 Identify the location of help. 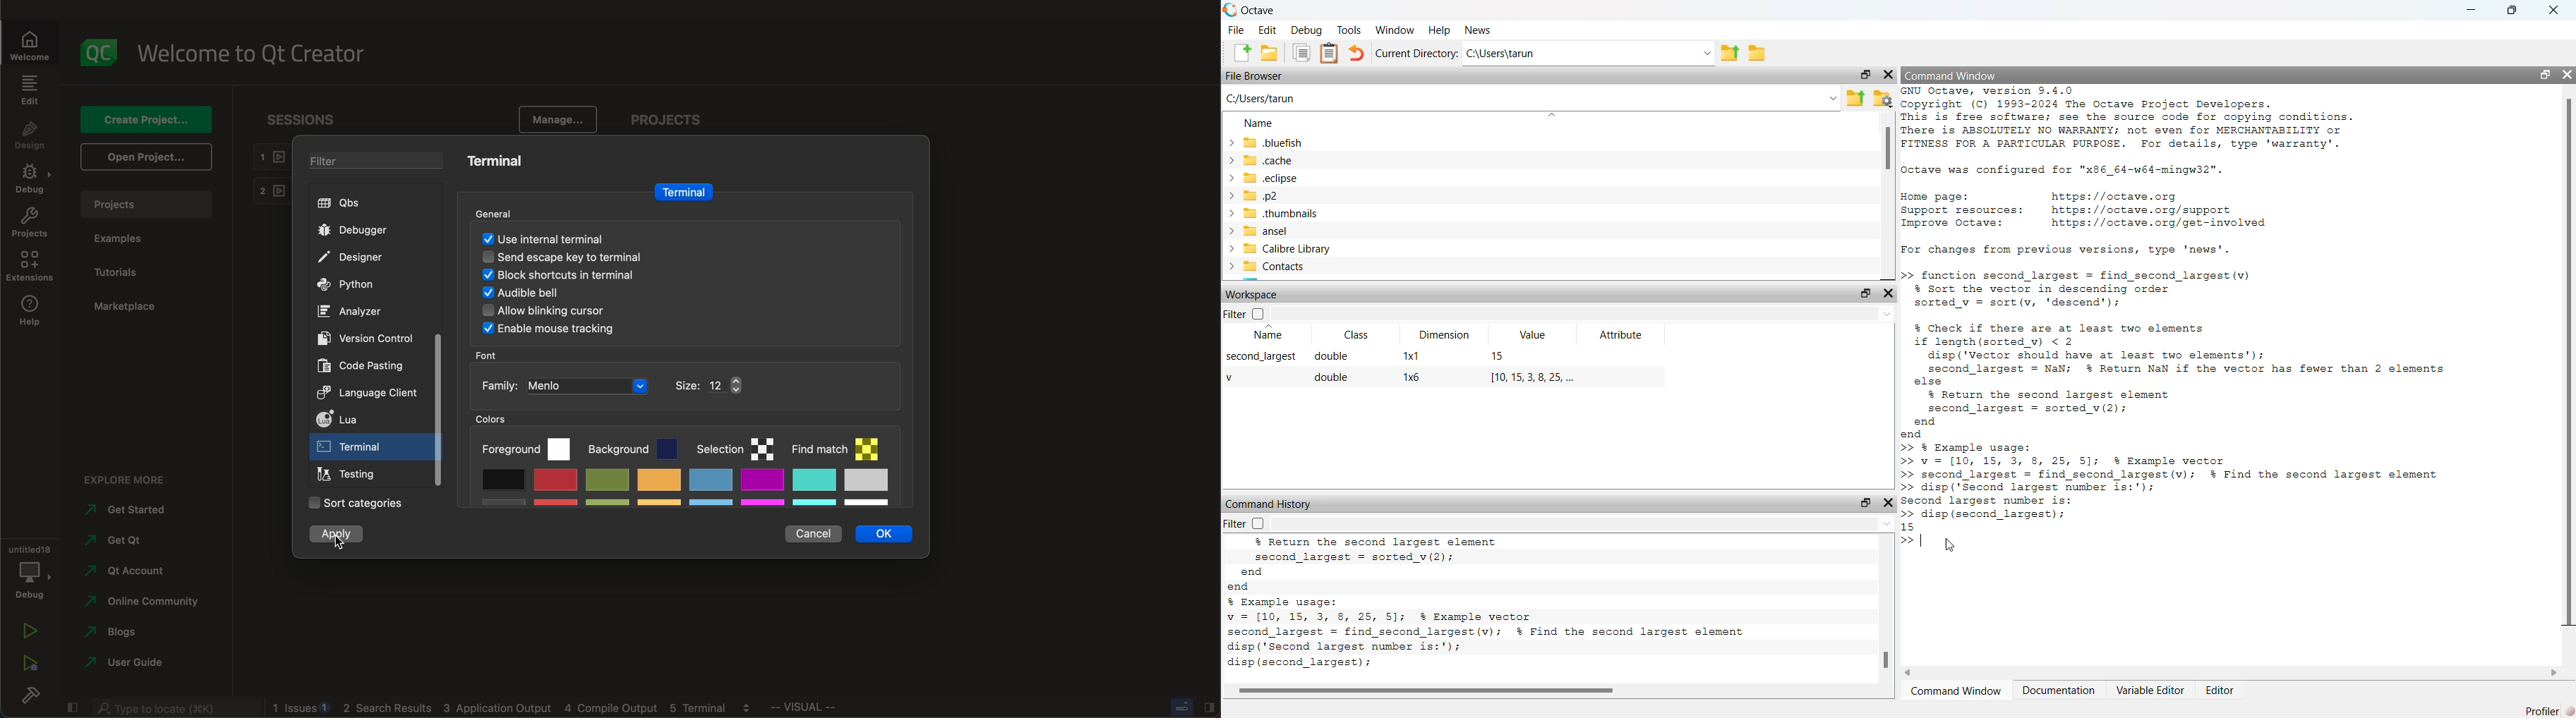
(1438, 30).